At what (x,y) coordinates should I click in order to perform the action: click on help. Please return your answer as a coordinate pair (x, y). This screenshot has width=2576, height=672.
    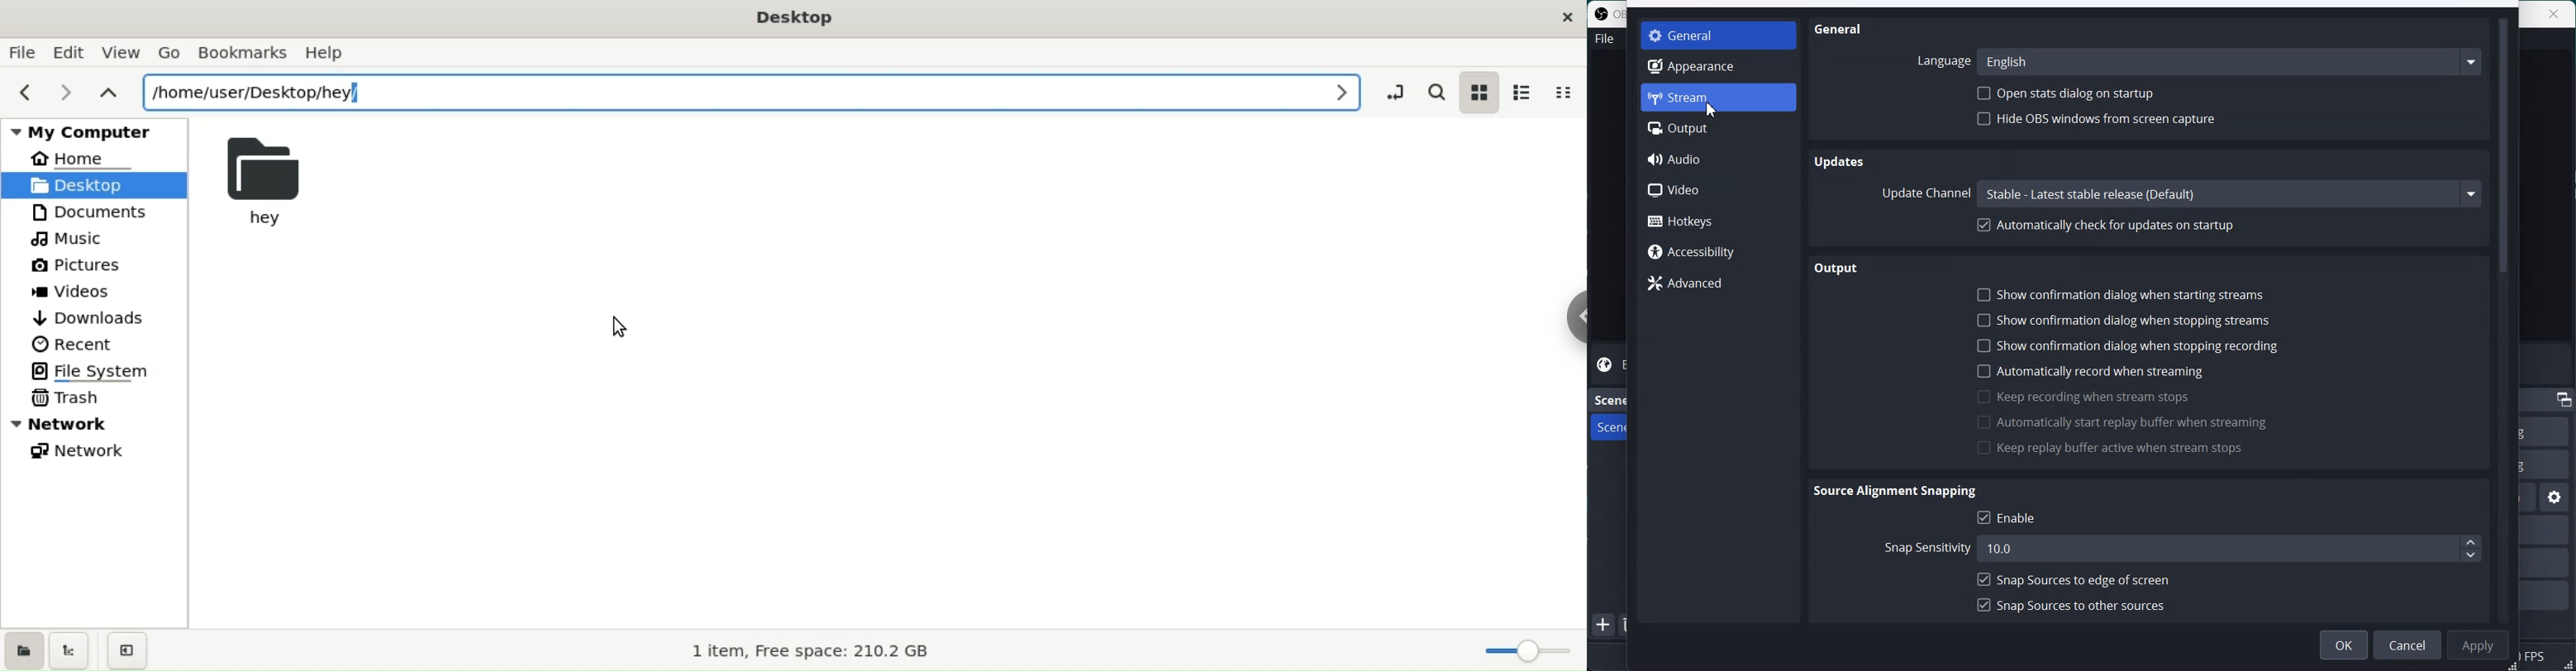
    Looking at the image, I should click on (333, 55).